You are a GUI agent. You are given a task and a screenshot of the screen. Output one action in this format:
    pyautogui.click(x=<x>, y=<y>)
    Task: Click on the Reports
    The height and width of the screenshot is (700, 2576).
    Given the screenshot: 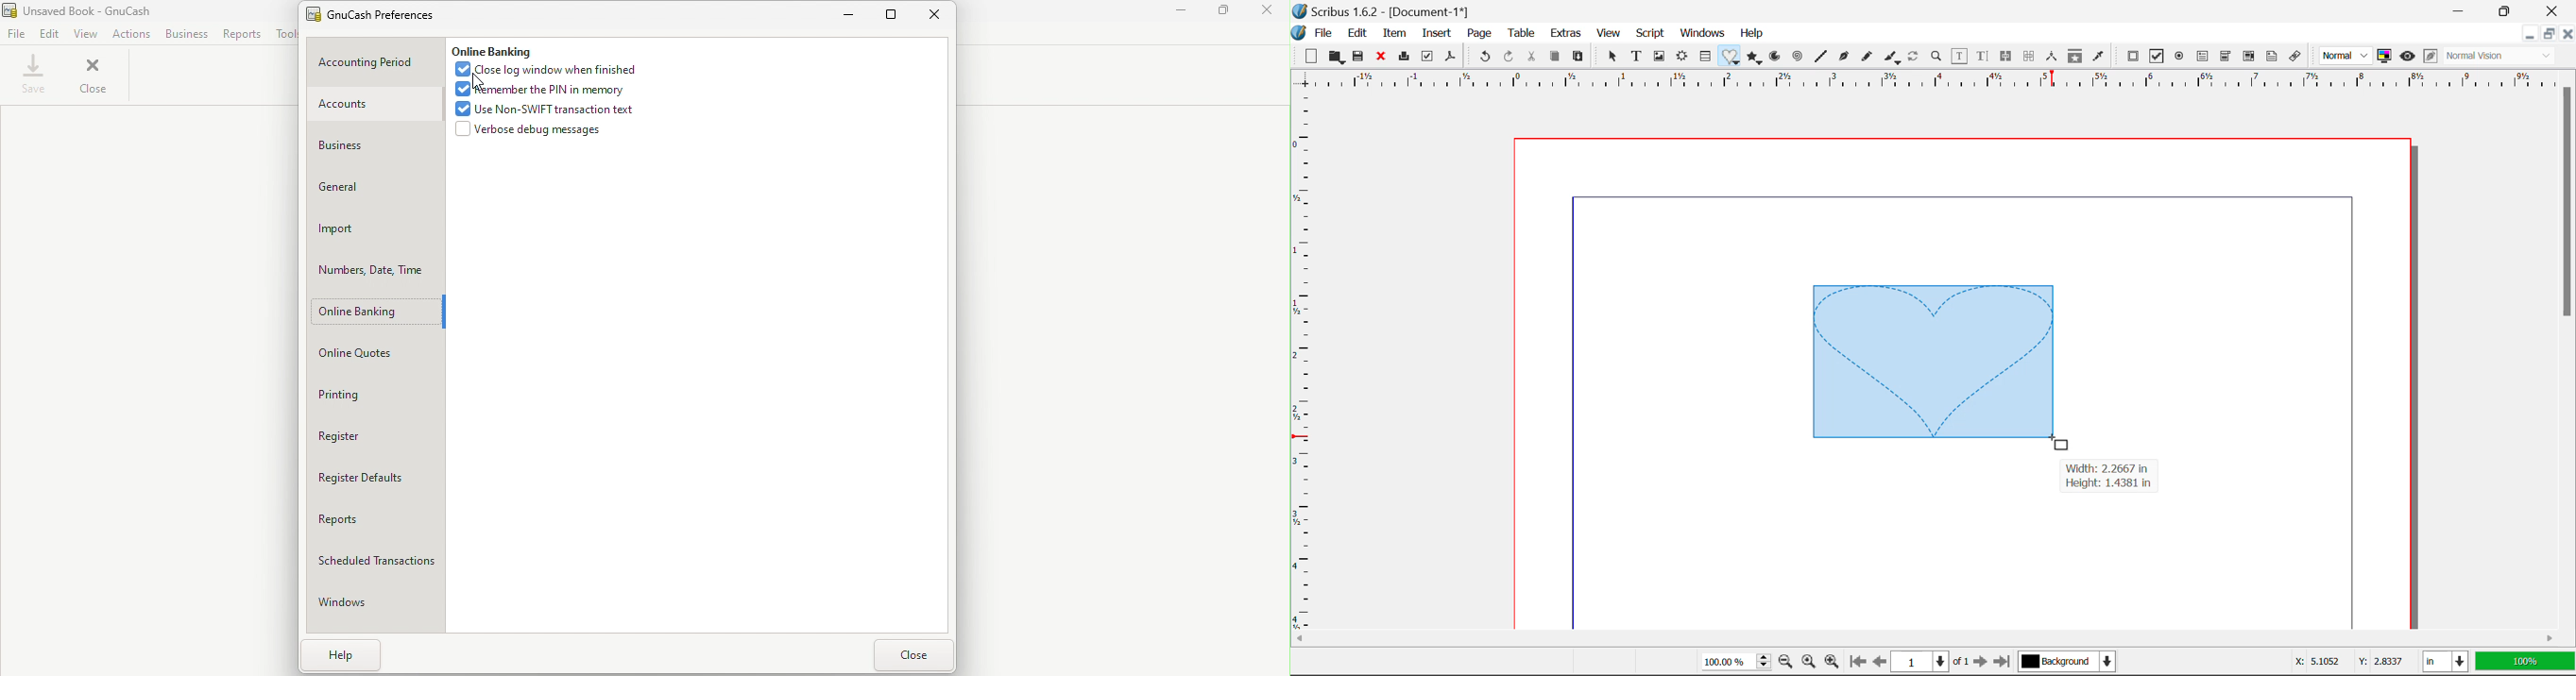 What is the action you would take?
    pyautogui.click(x=240, y=34)
    